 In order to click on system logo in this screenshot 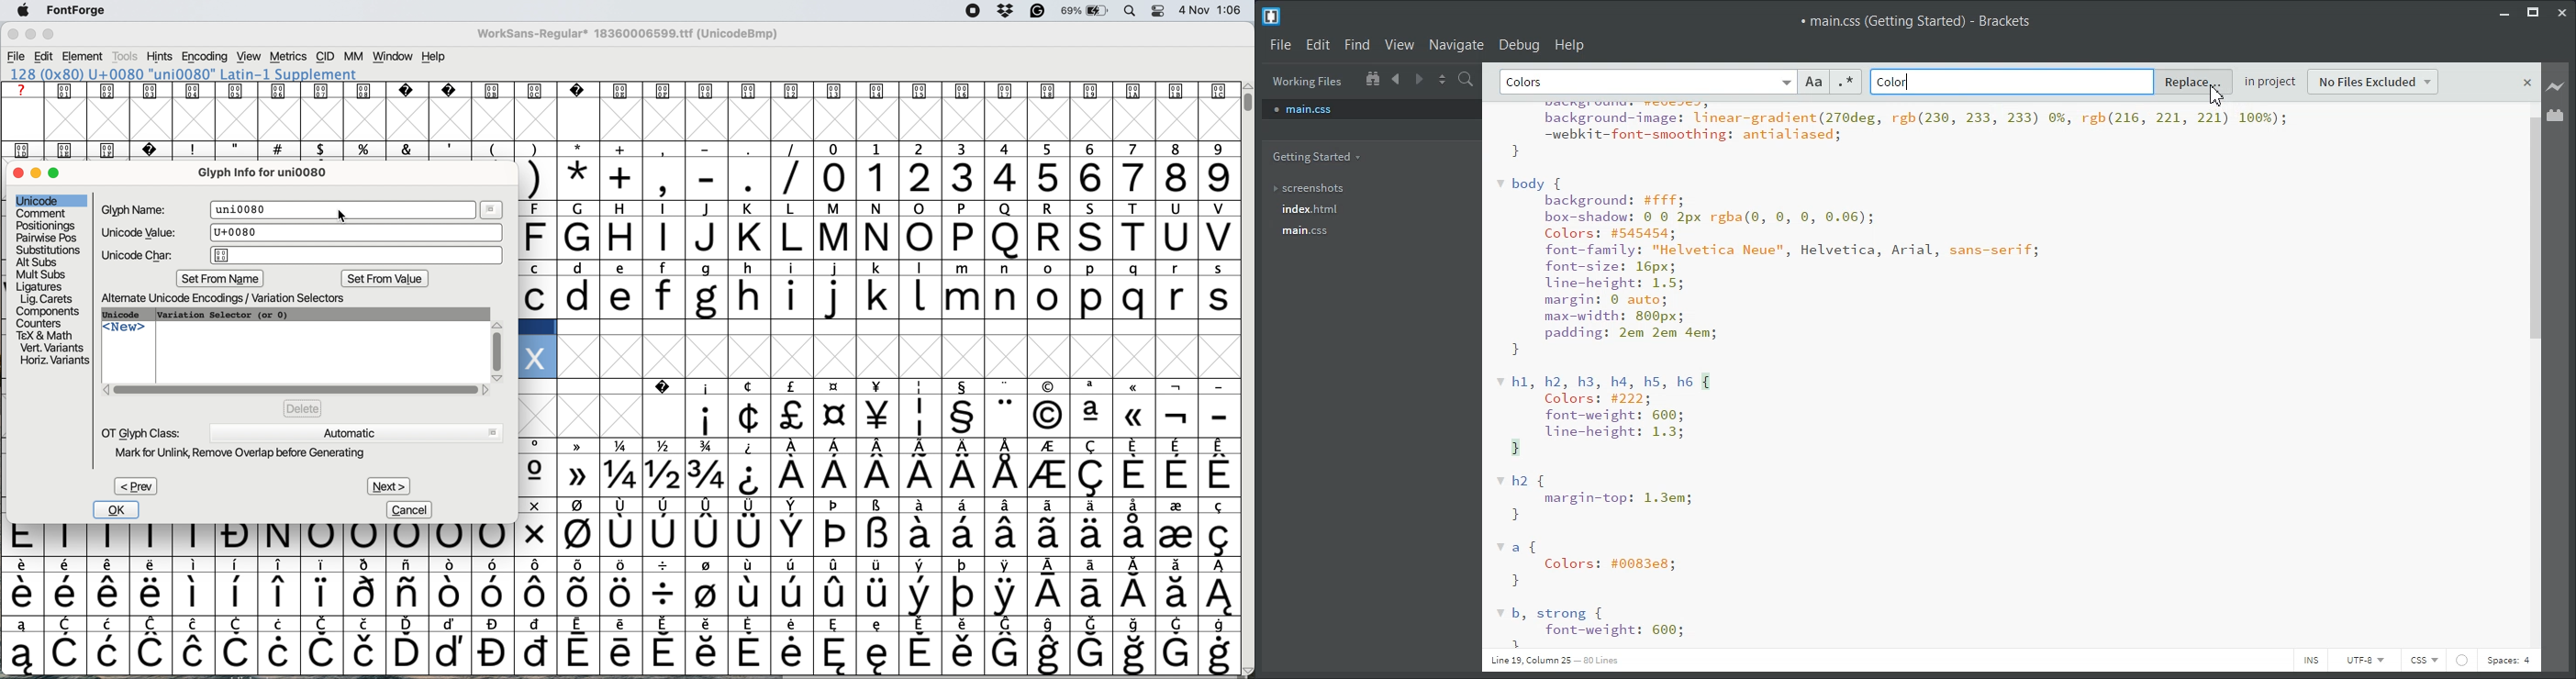, I will do `click(27, 10)`.